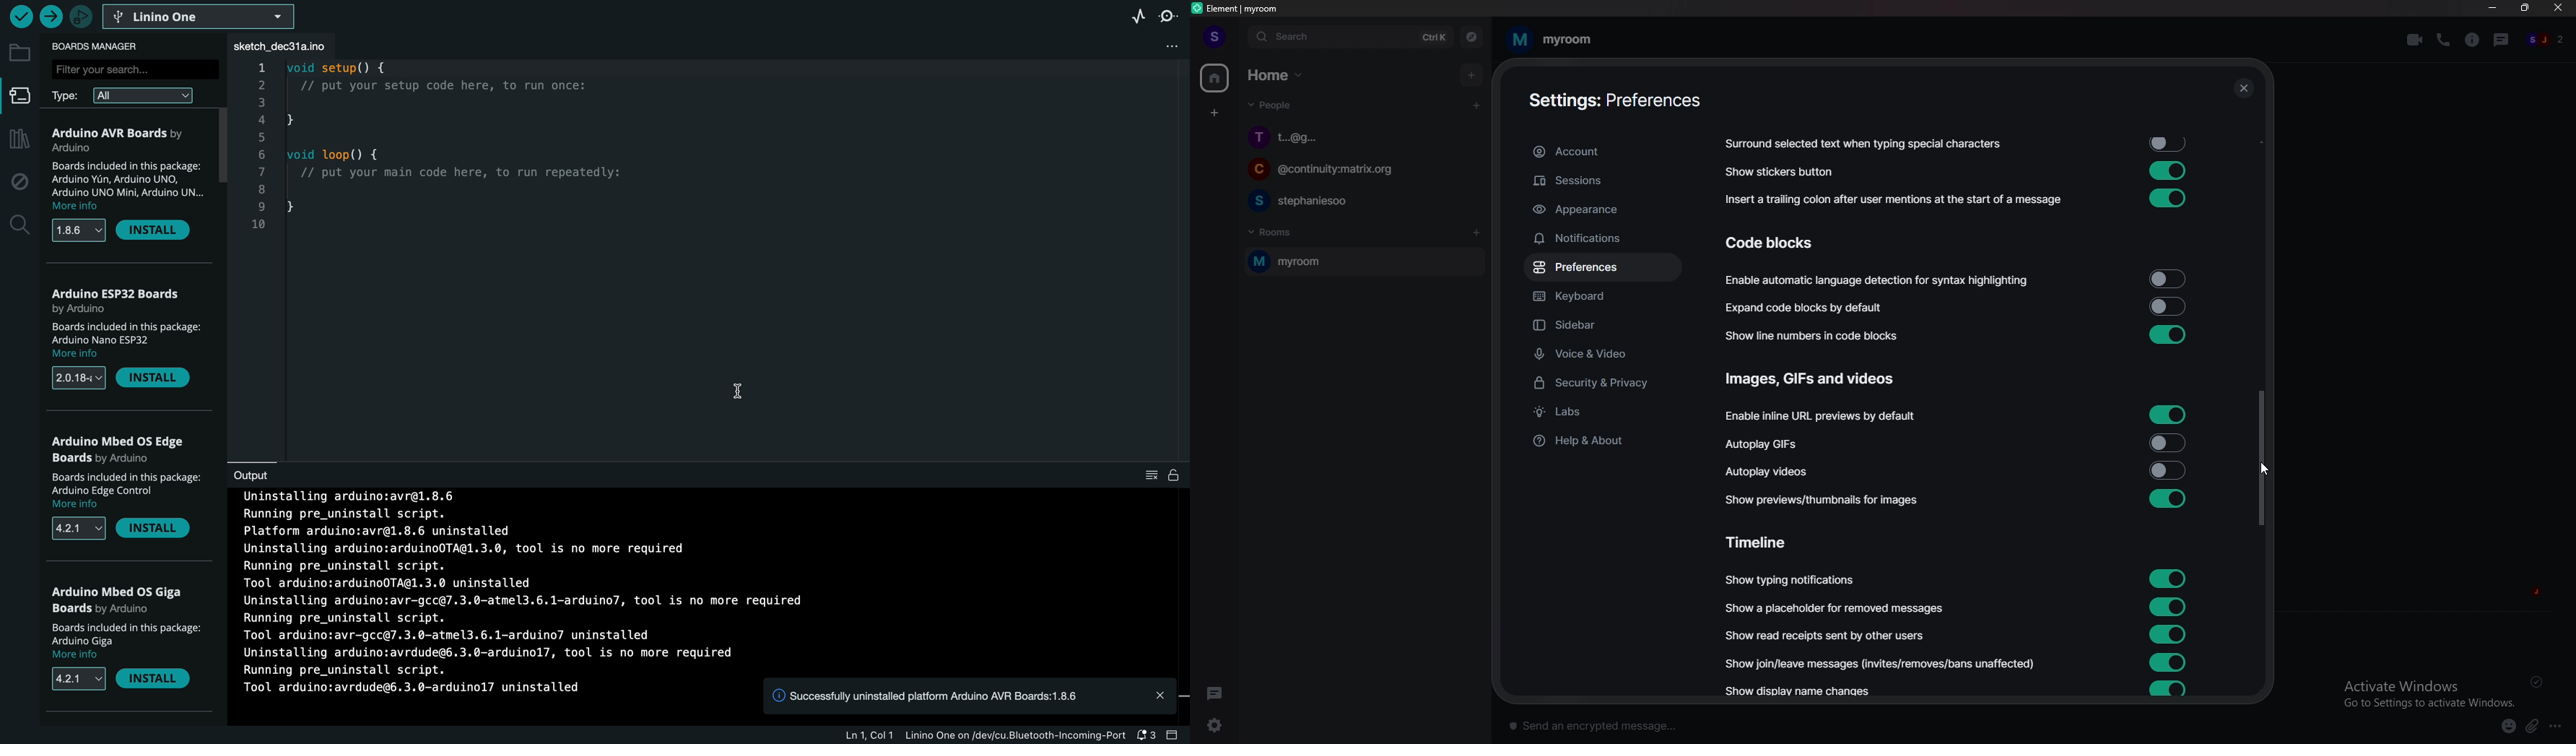  Describe the element at coordinates (1780, 172) in the screenshot. I see `show stickers button` at that location.